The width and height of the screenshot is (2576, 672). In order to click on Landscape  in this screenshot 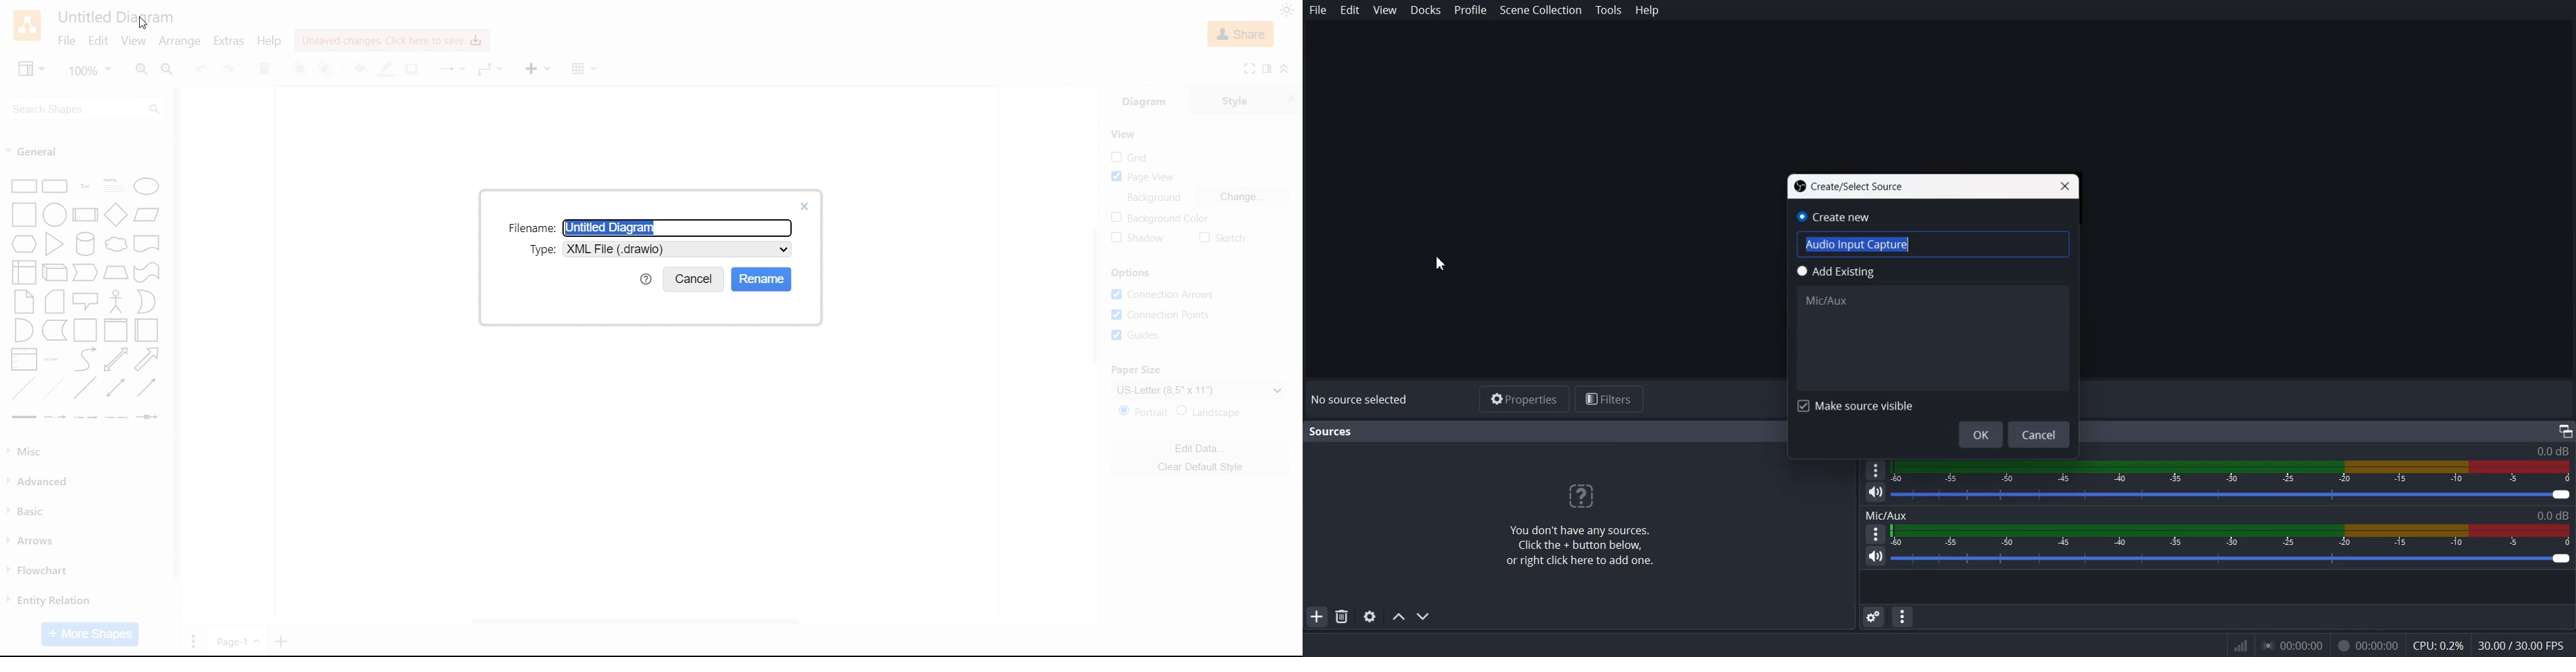, I will do `click(1211, 411)`.